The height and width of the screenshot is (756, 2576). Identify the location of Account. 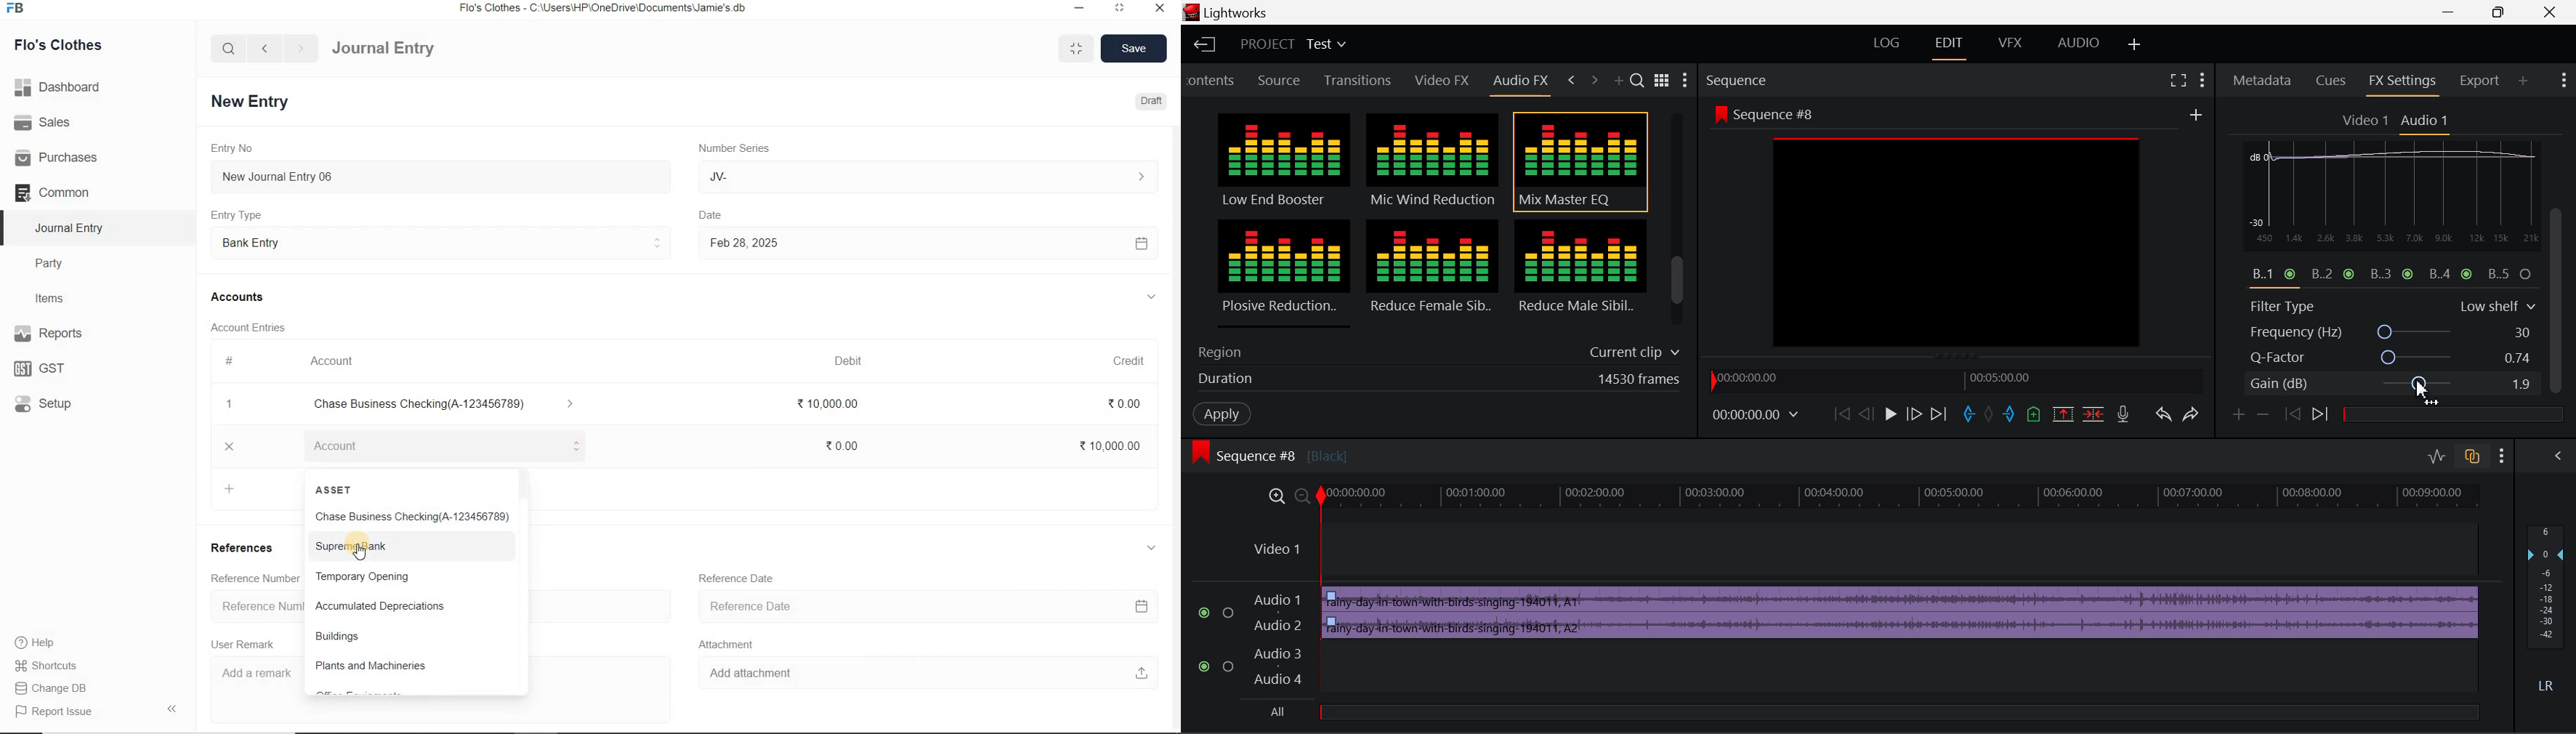
(337, 361).